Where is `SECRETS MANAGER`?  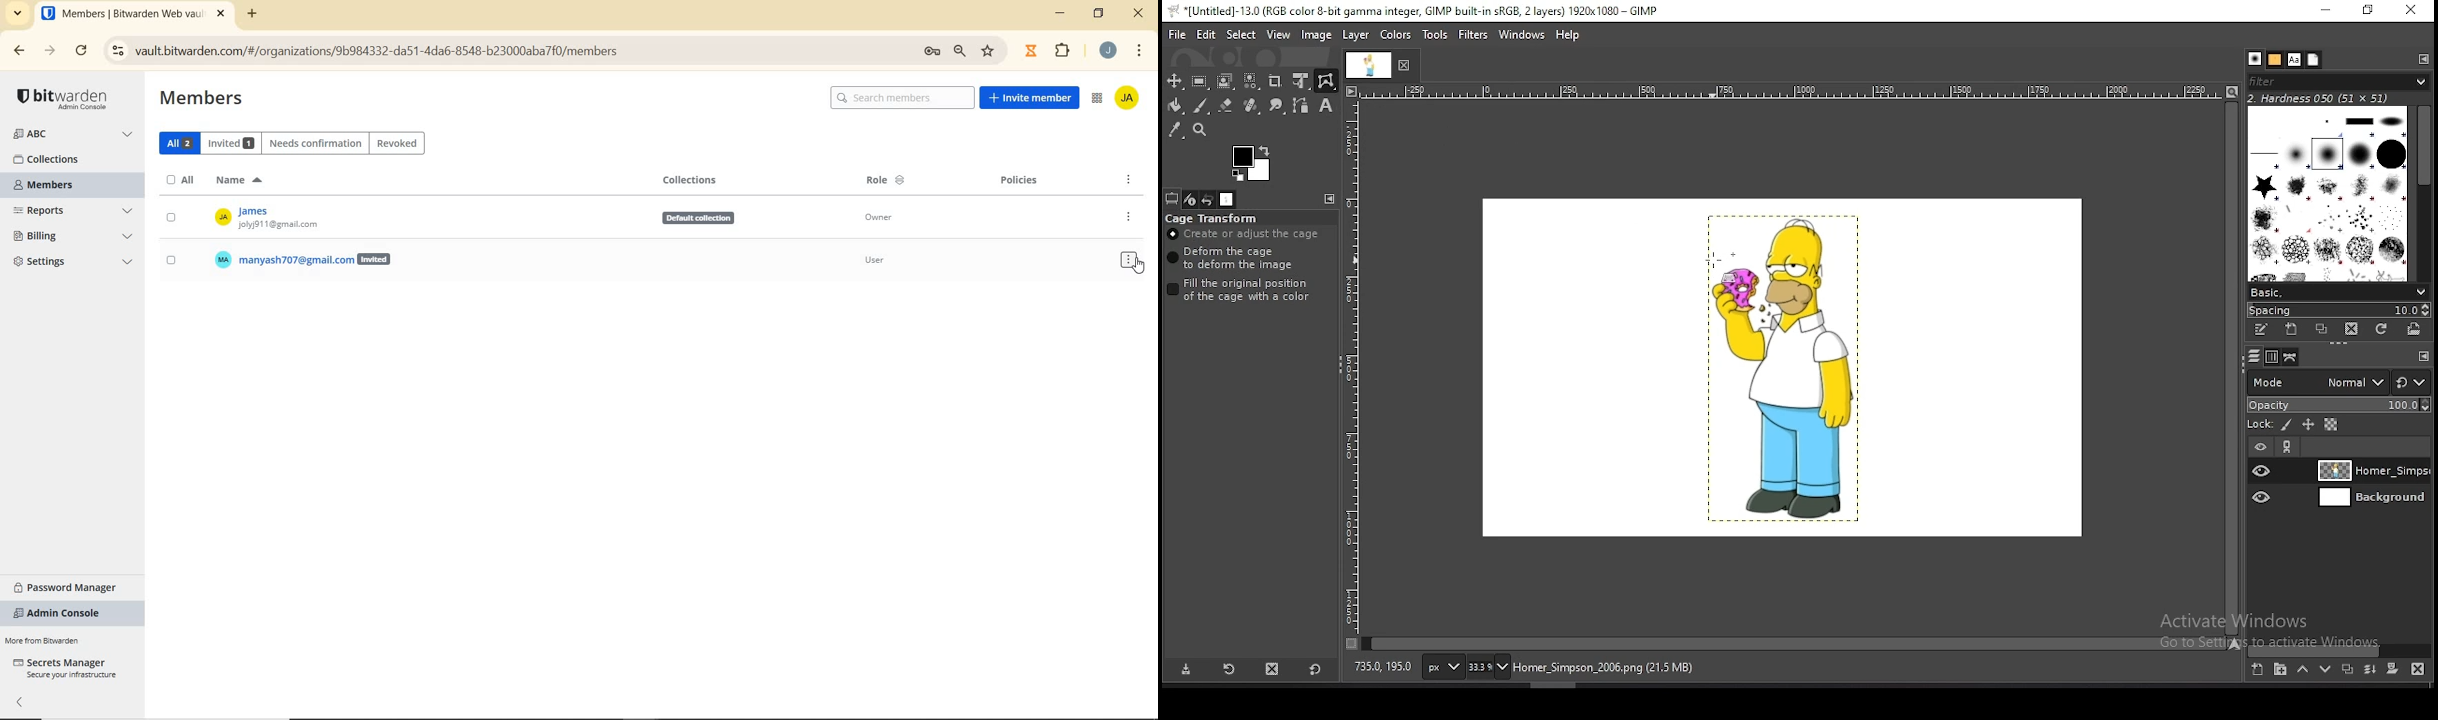 SECRETS MANAGER is located at coordinates (64, 668).